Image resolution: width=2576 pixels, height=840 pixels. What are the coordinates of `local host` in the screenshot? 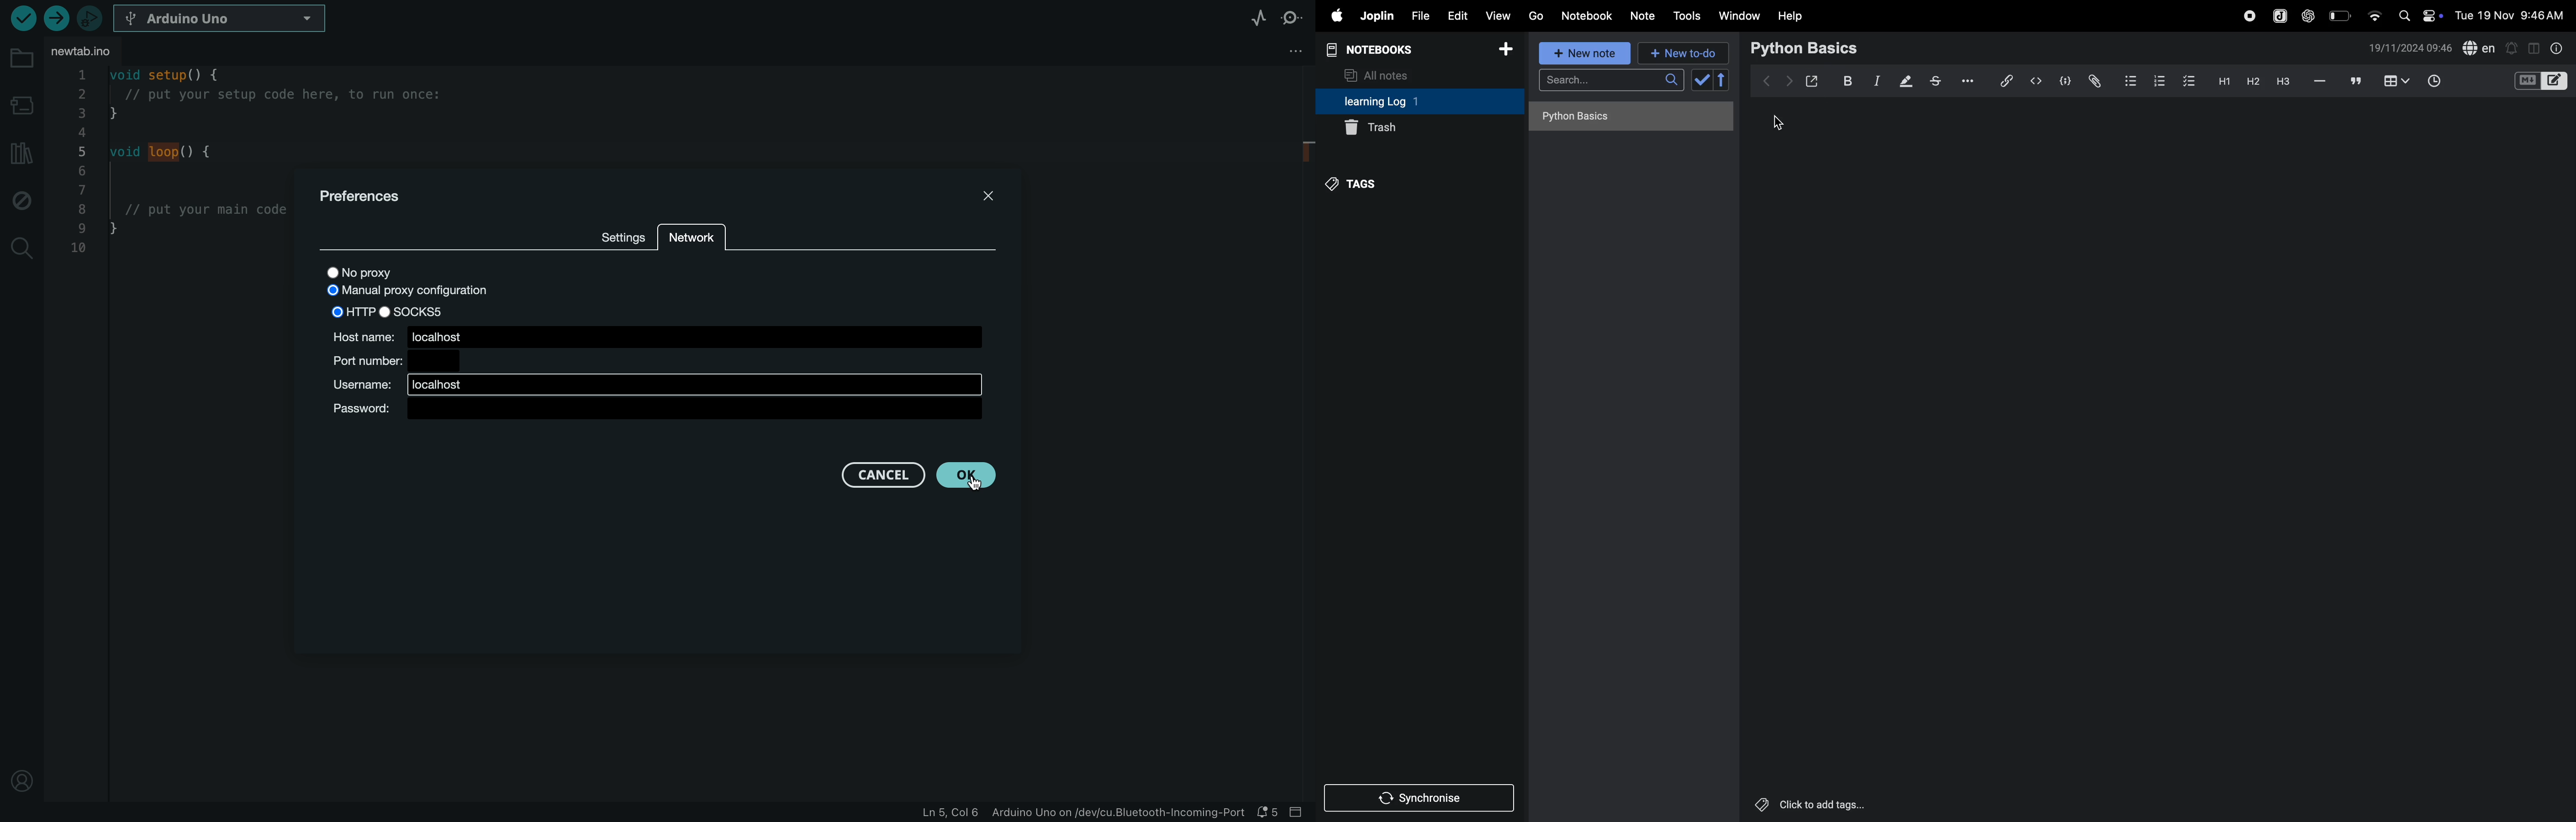 It's located at (655, 384).